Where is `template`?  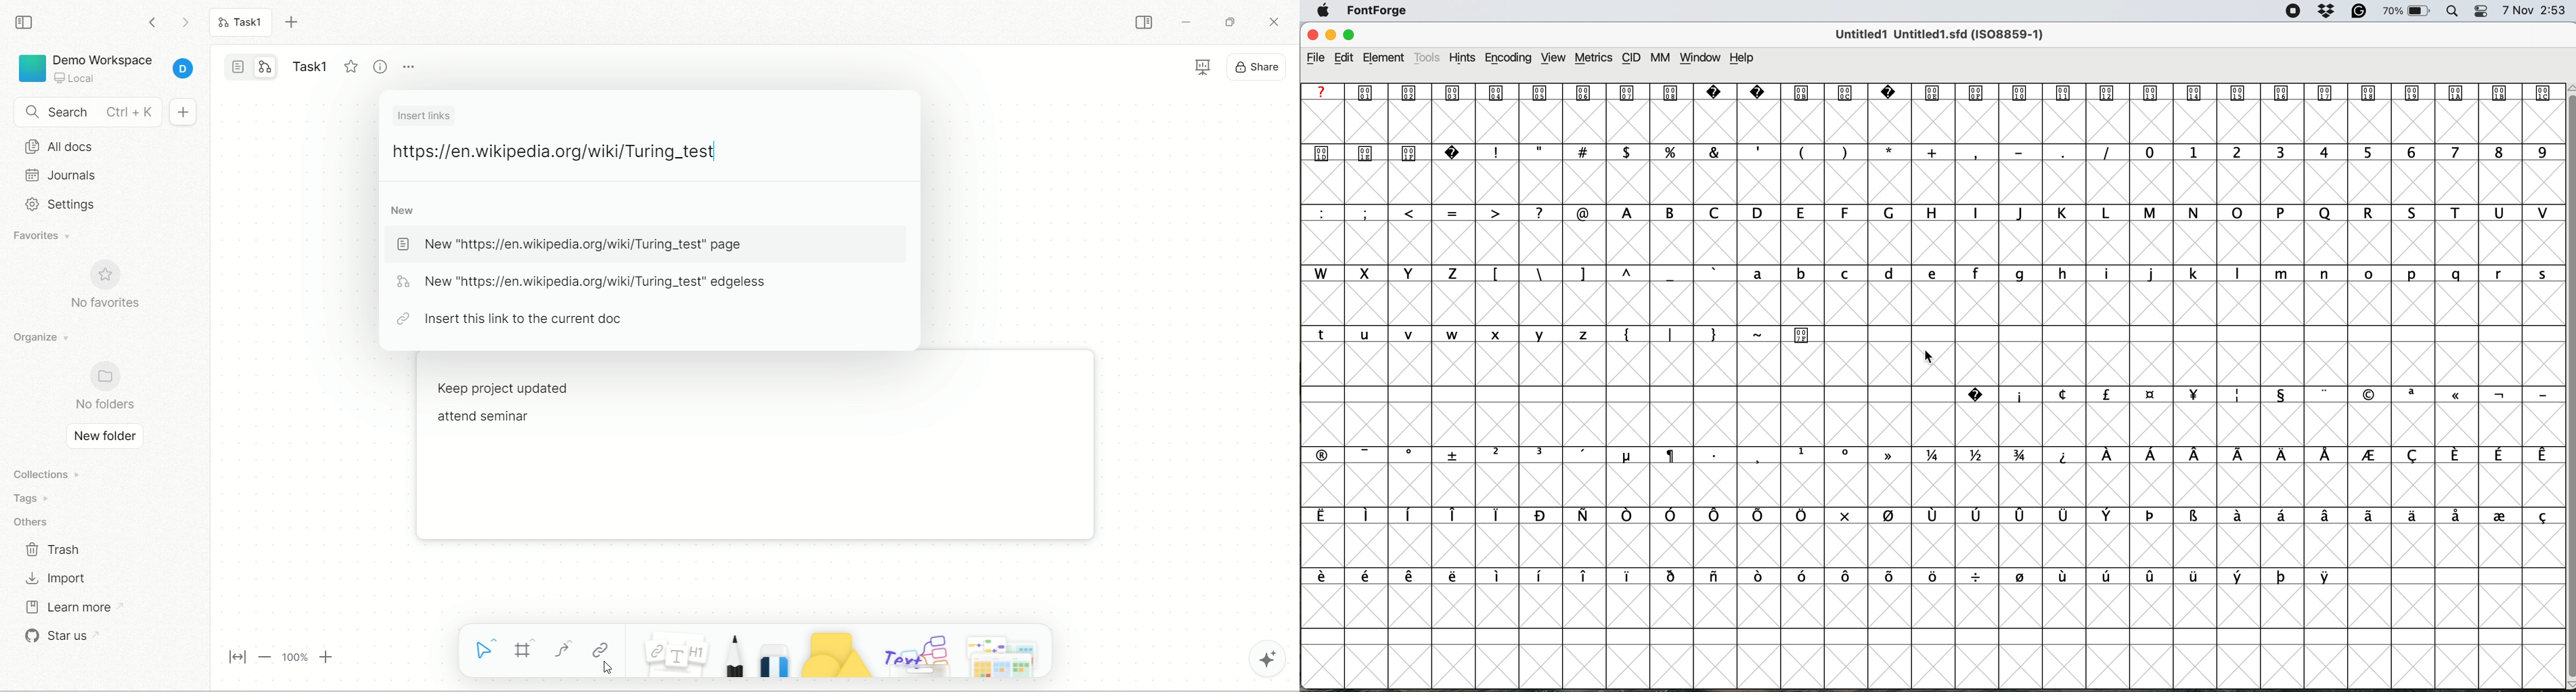
template is located at coordinates (1006, 655).